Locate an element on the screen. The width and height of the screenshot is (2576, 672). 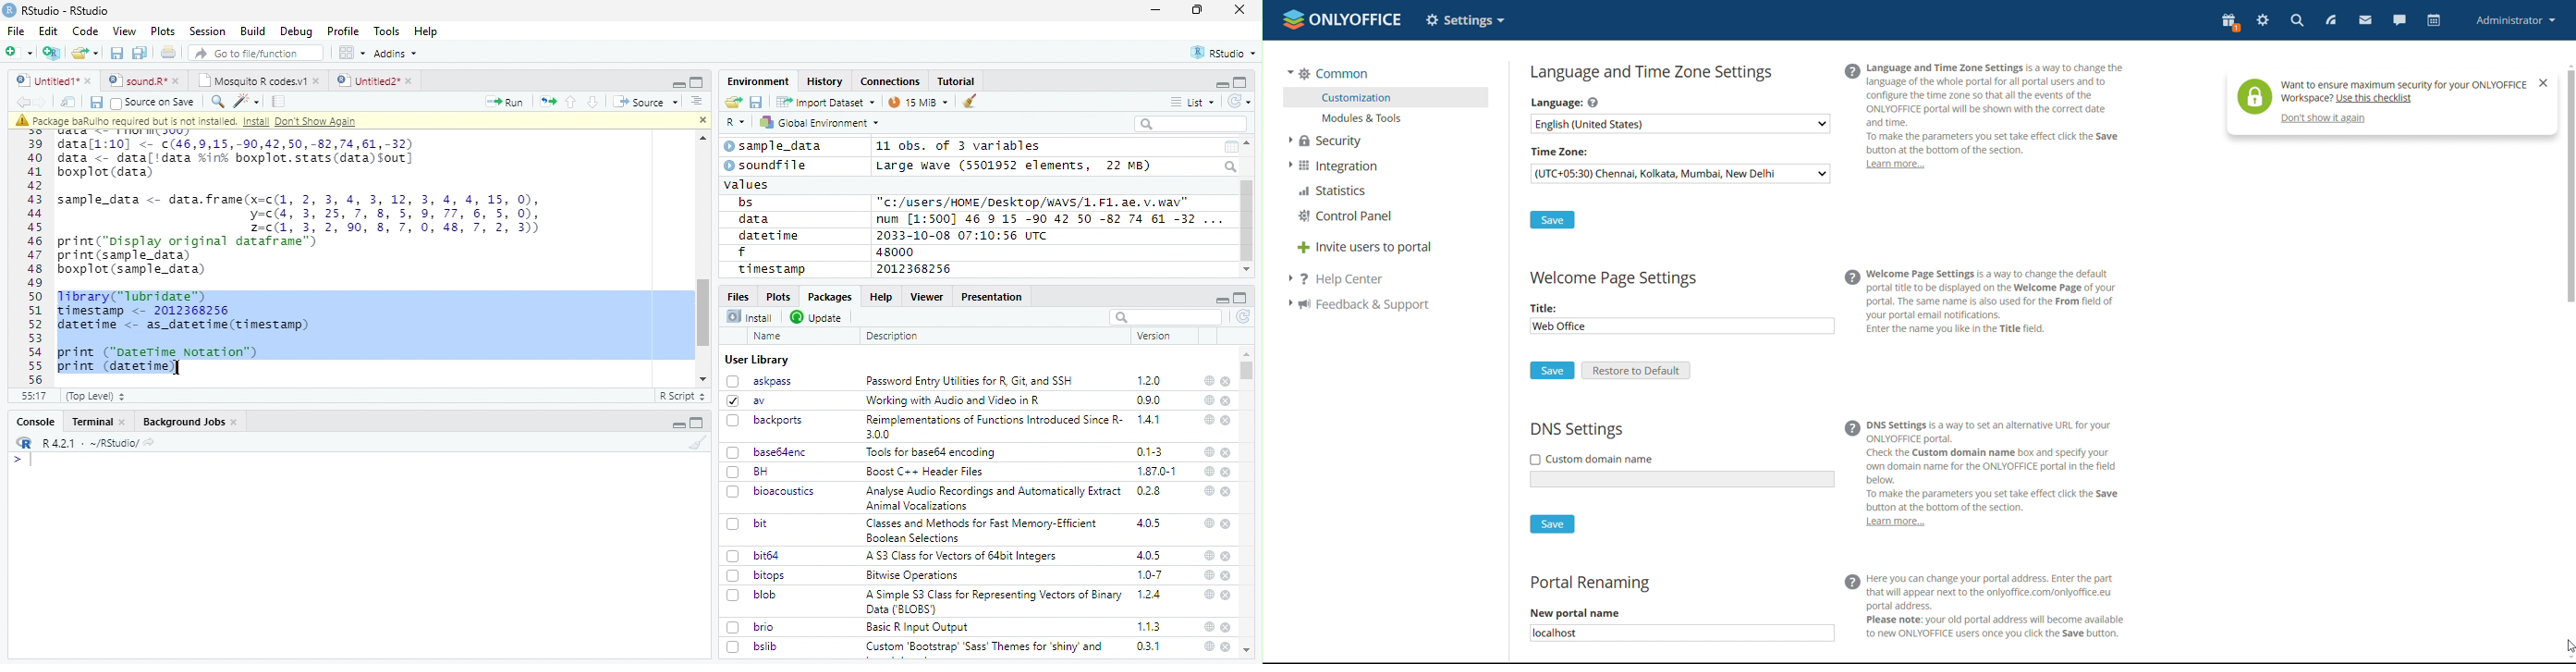
Session is located at coordinates (206, 31).